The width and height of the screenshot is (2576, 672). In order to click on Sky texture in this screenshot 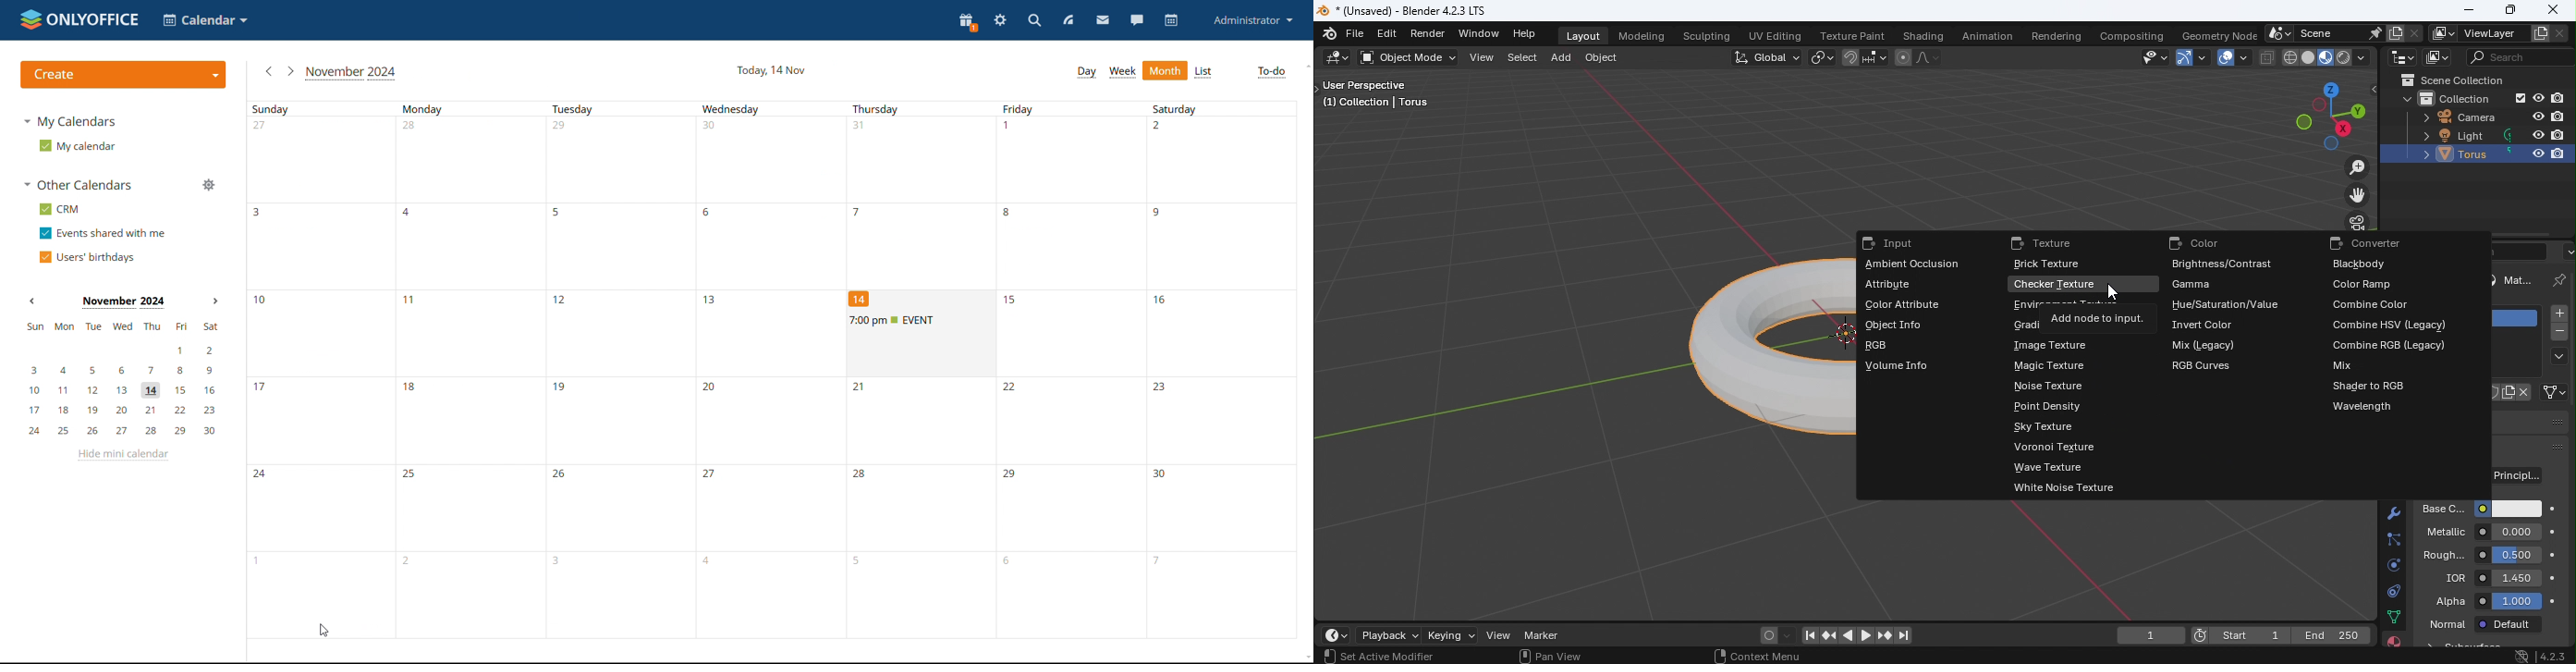, I will do `click(2045, 426)`.